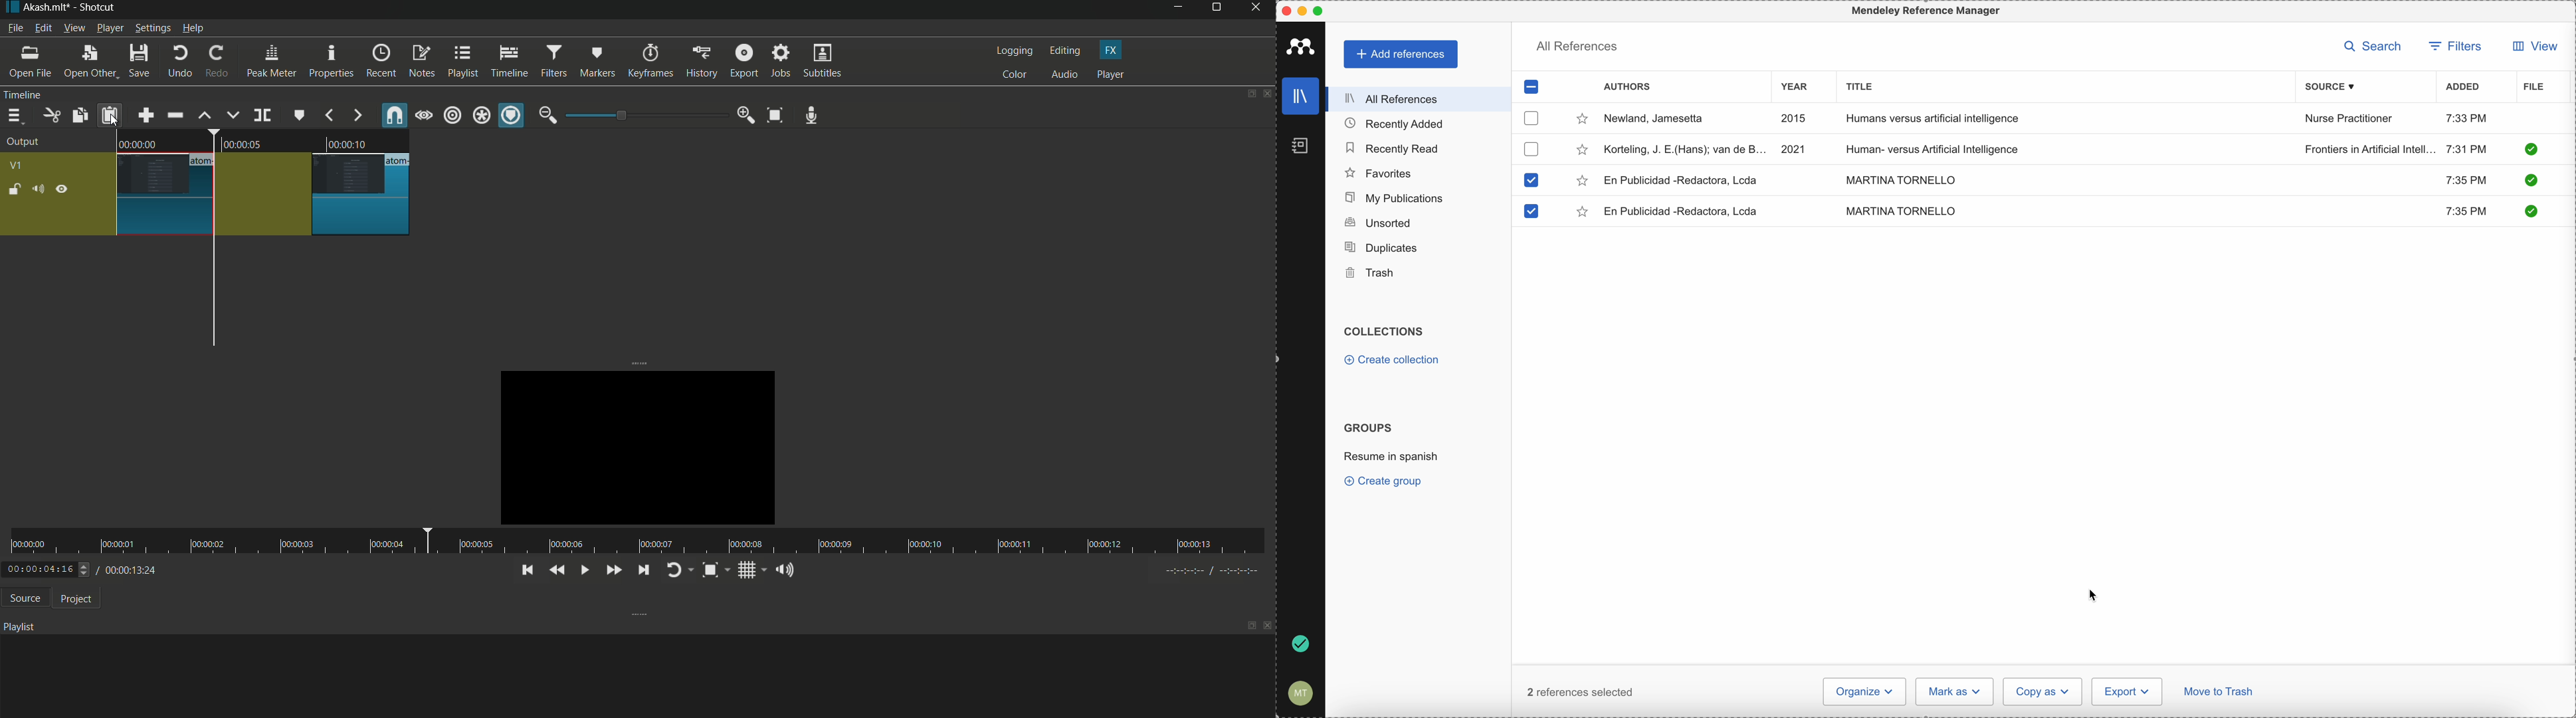  Describe the element at coordinates (1218, 10) in the screenshot. I see `maximize` at that location.